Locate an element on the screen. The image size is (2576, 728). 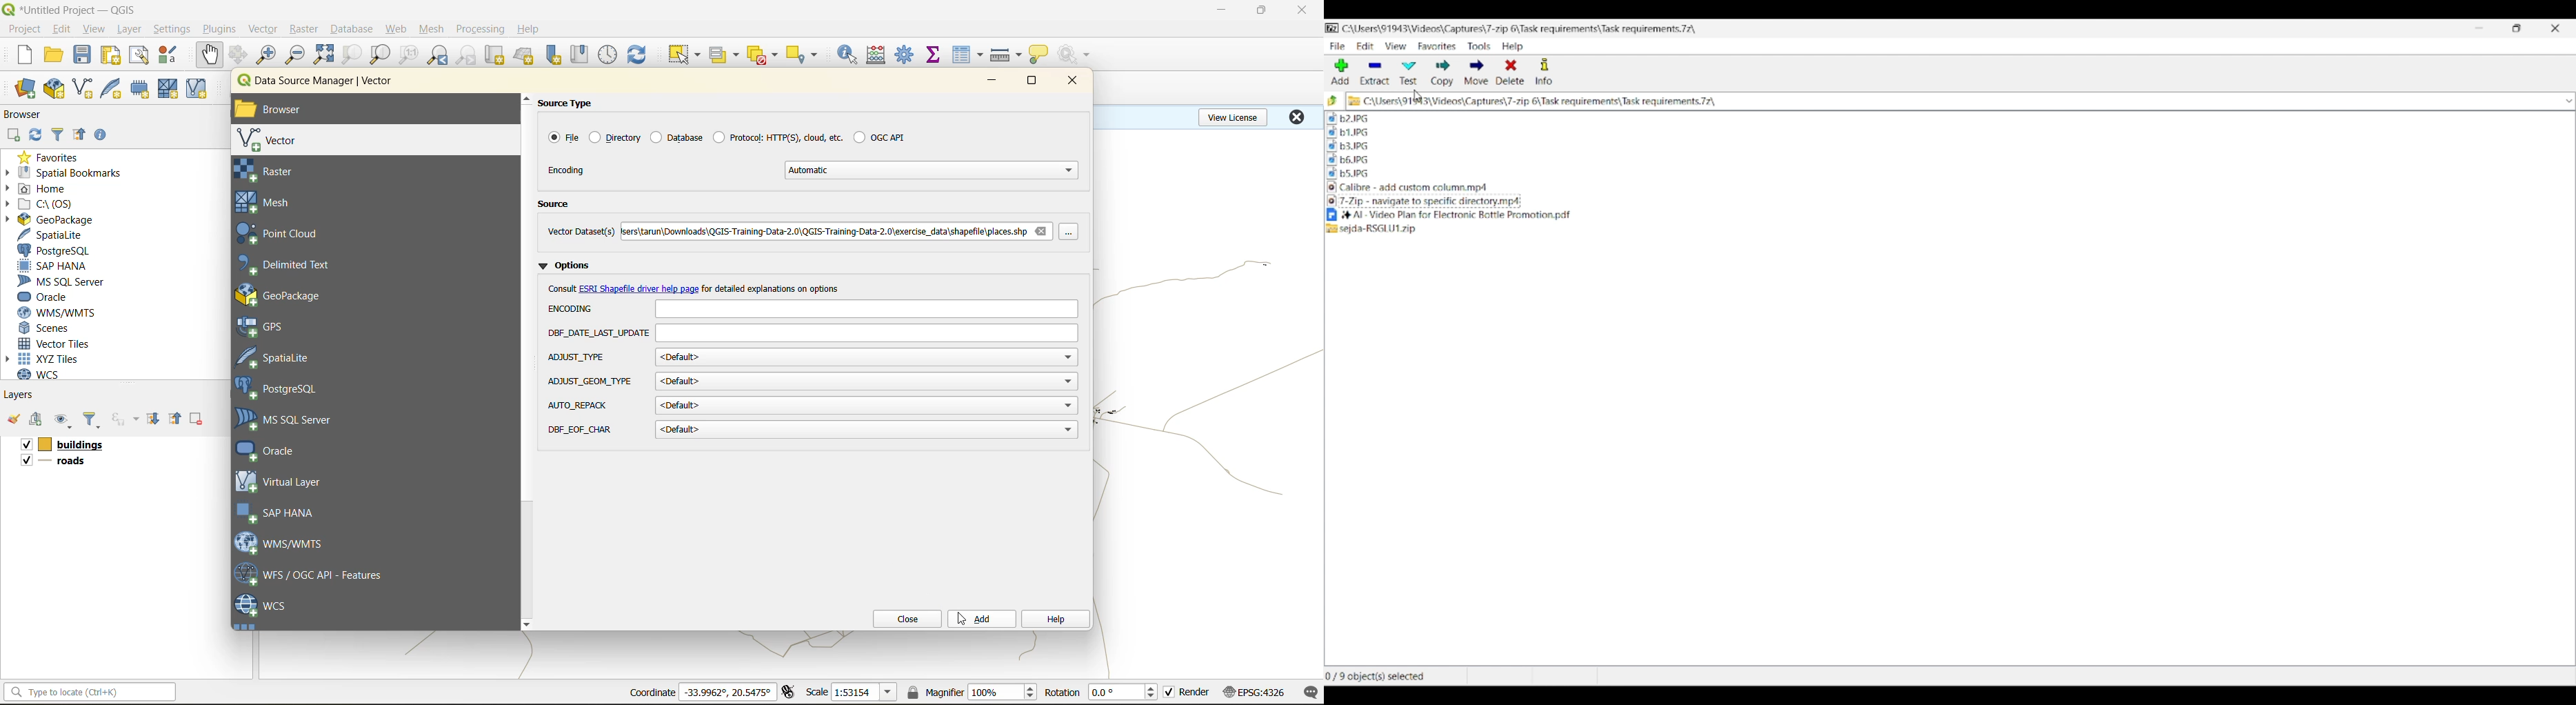
favorites is located at coordinates (54, 157).